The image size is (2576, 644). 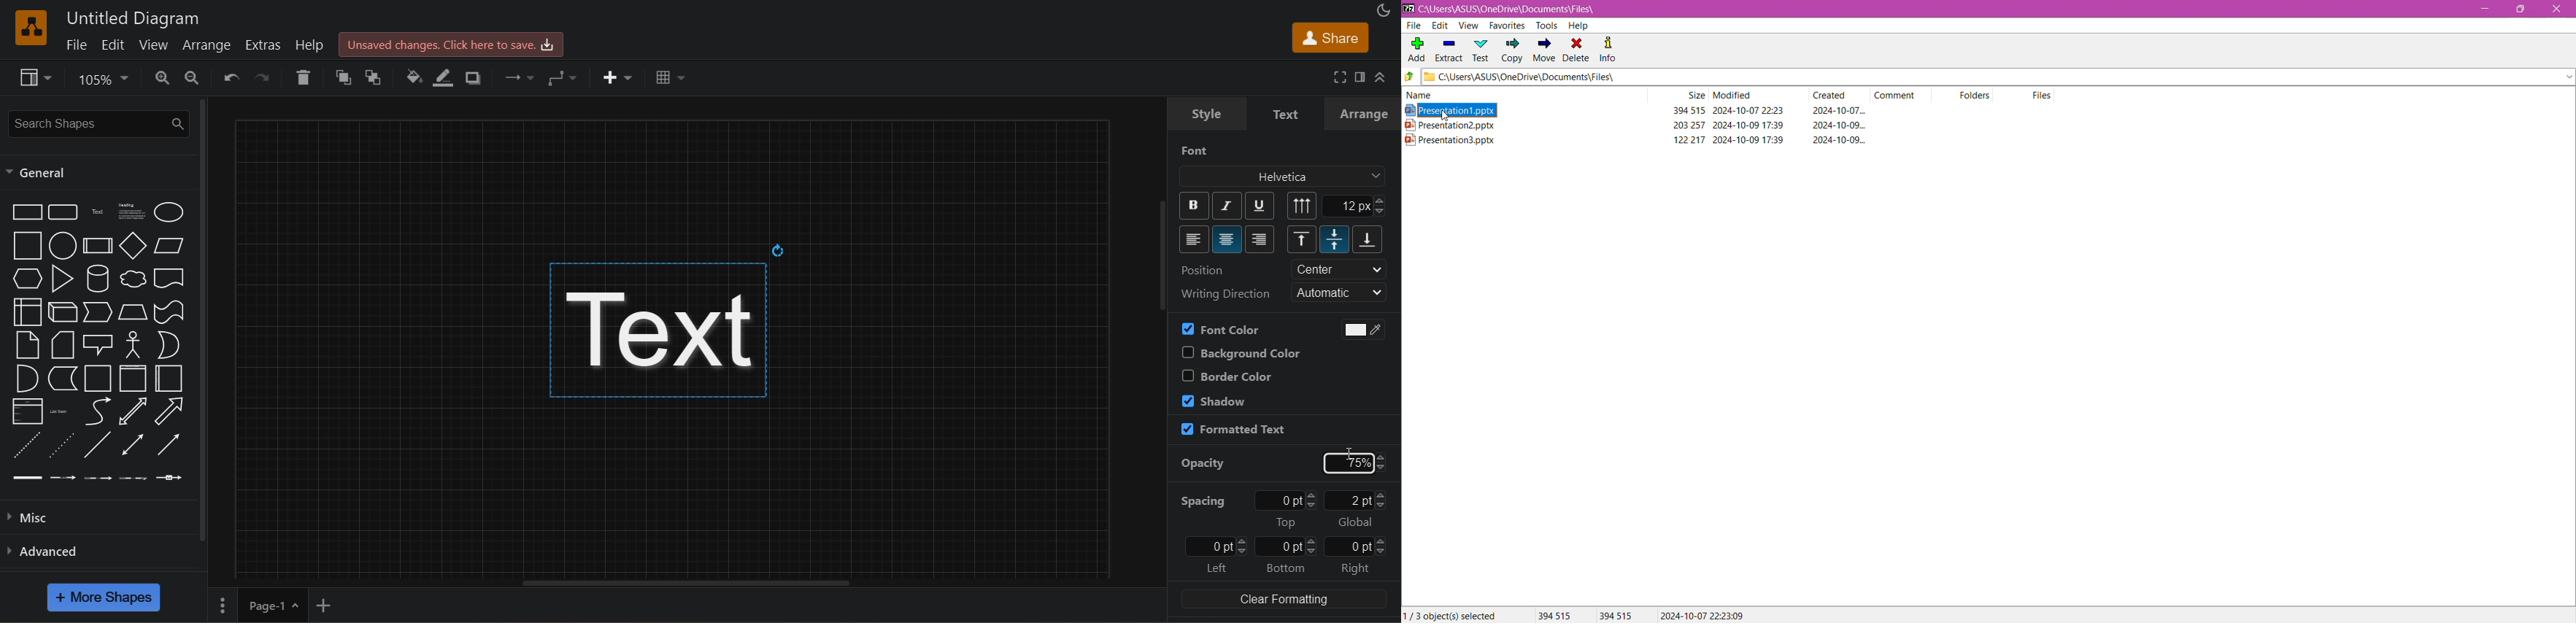 What do you see at coordinates (99, 344) in the screenshot?
I see `callout` at bounding box center [99, 344].